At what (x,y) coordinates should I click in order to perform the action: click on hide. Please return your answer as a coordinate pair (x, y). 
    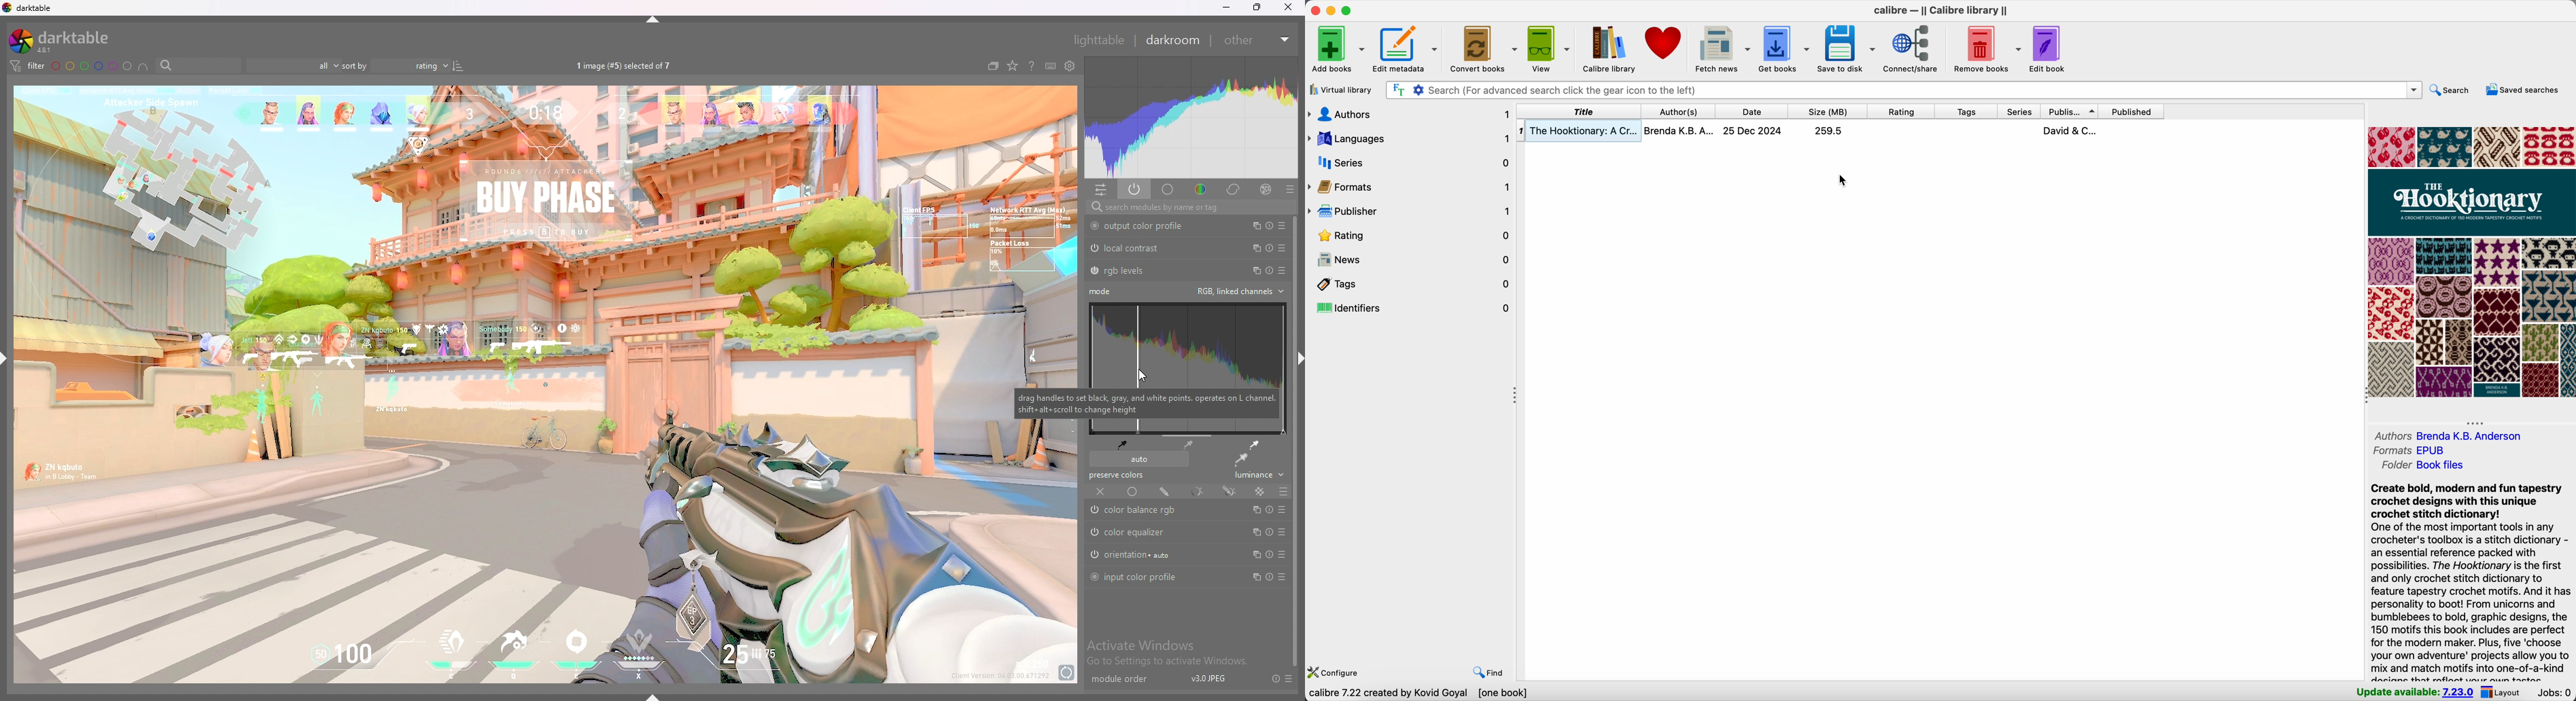
    Looking at the image, I should click on (1297, 355).